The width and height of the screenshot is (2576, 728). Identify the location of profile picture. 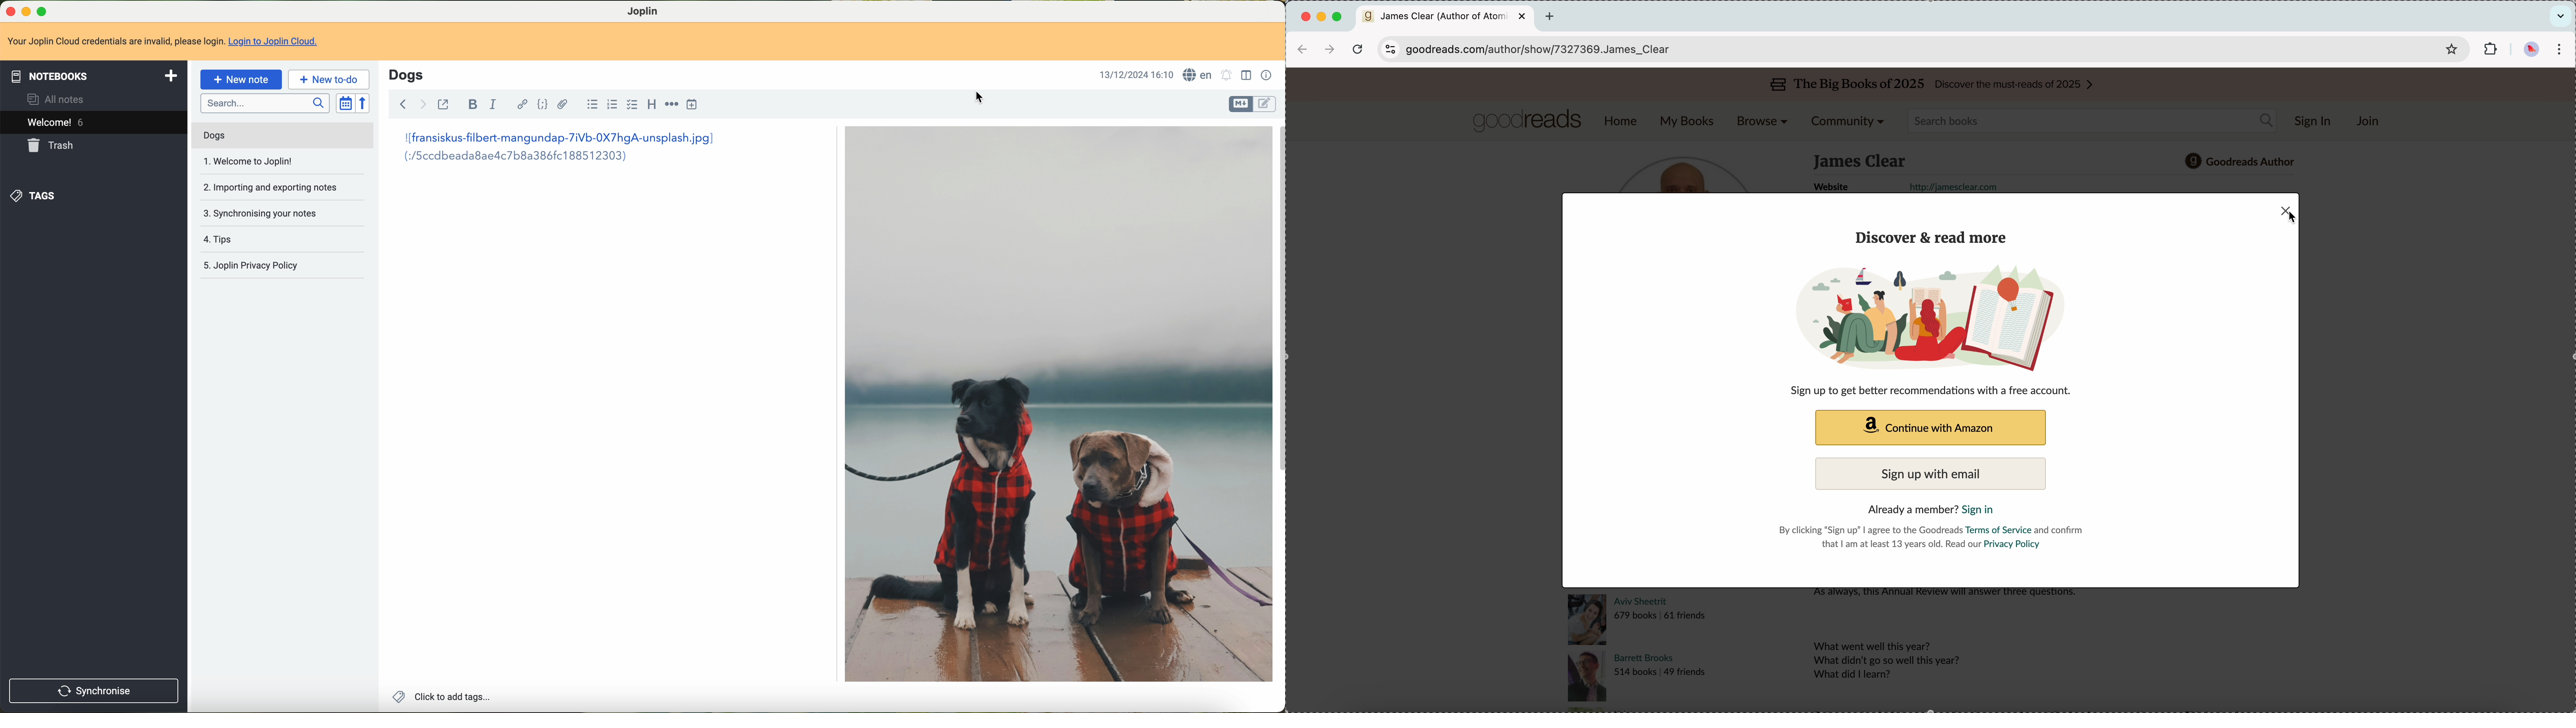
(2529, 50).